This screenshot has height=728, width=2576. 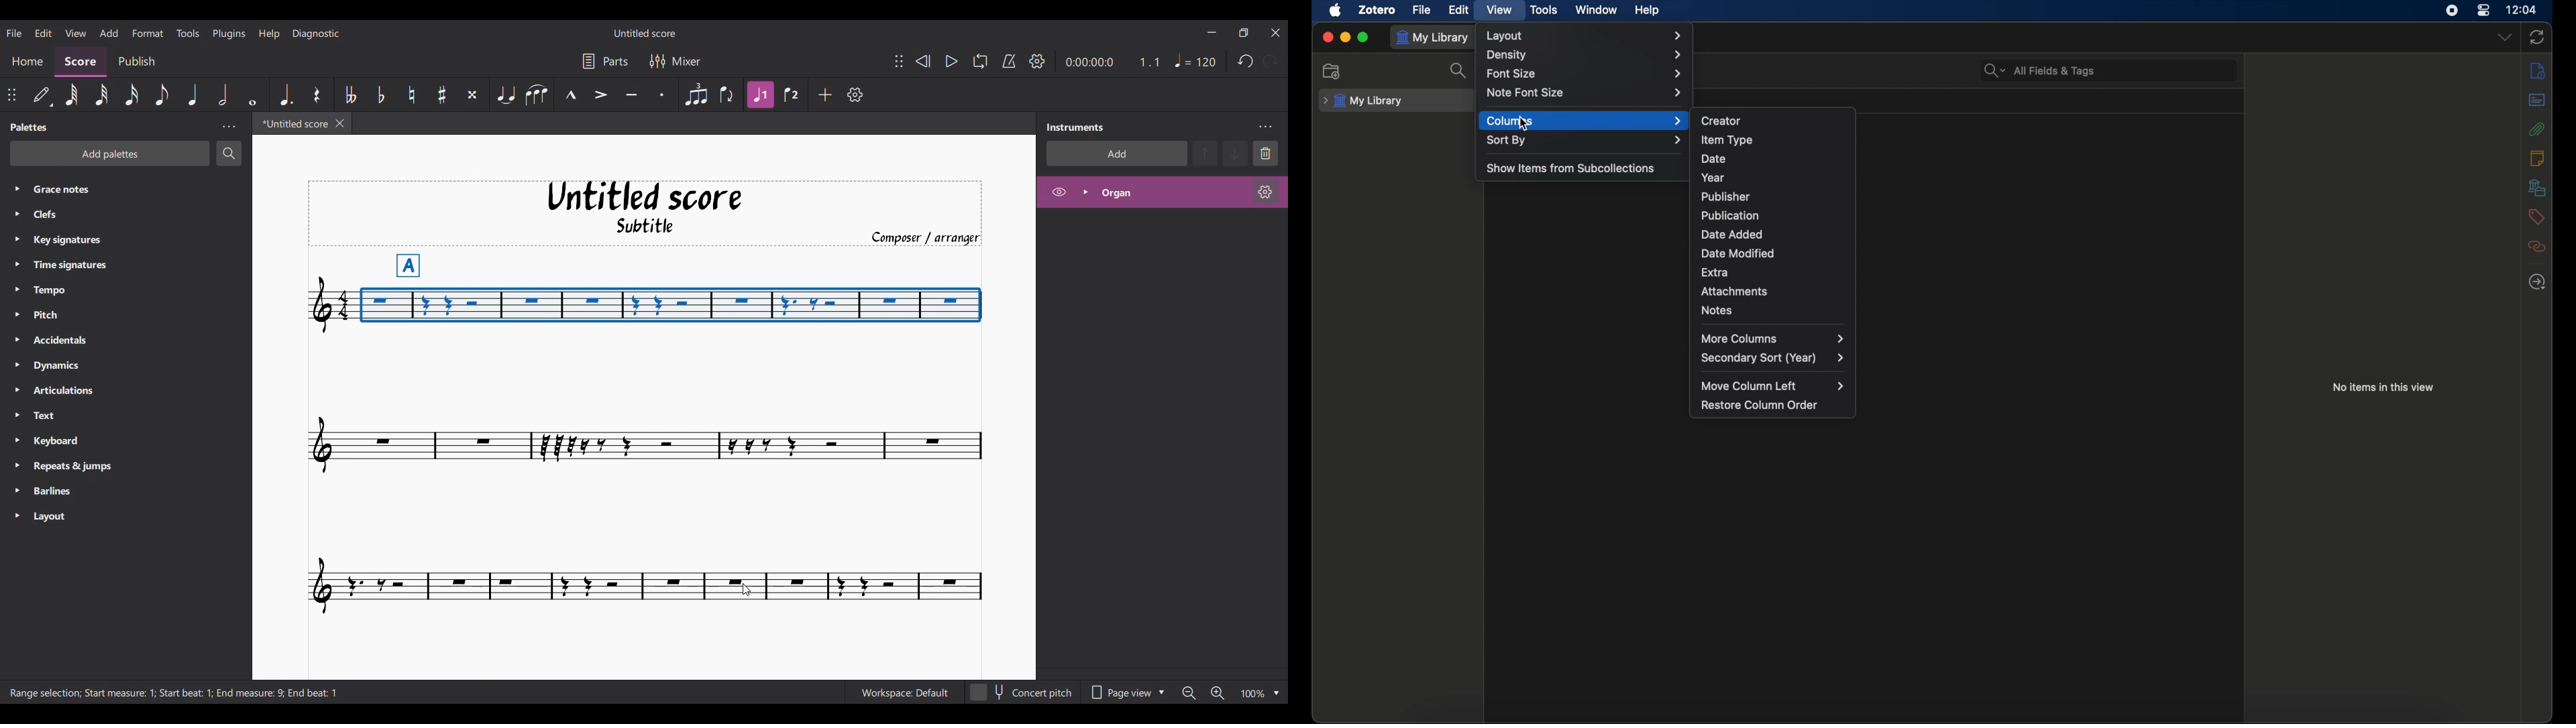 What do you see at coordinates (536, 95) in the screenshot?
I see `Slur` at bounding box center [536, 95].